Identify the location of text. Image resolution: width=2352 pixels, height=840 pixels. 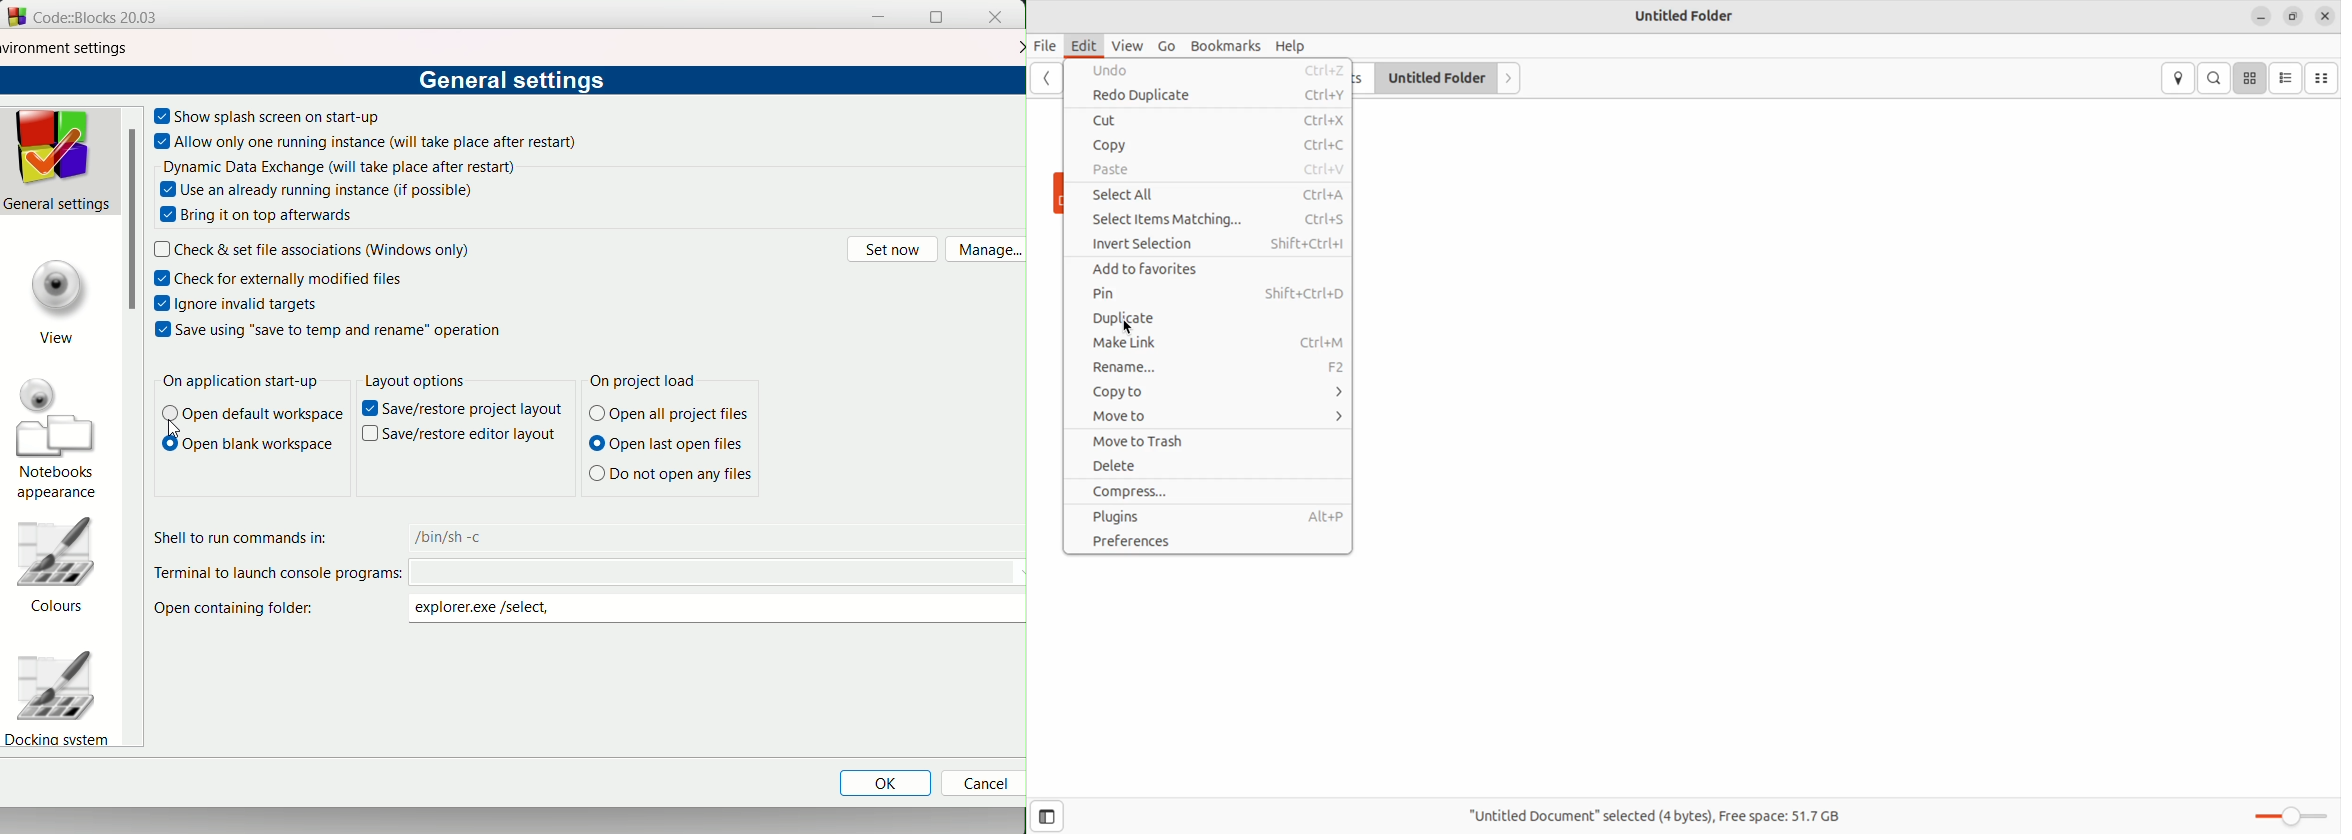
(513, 82).